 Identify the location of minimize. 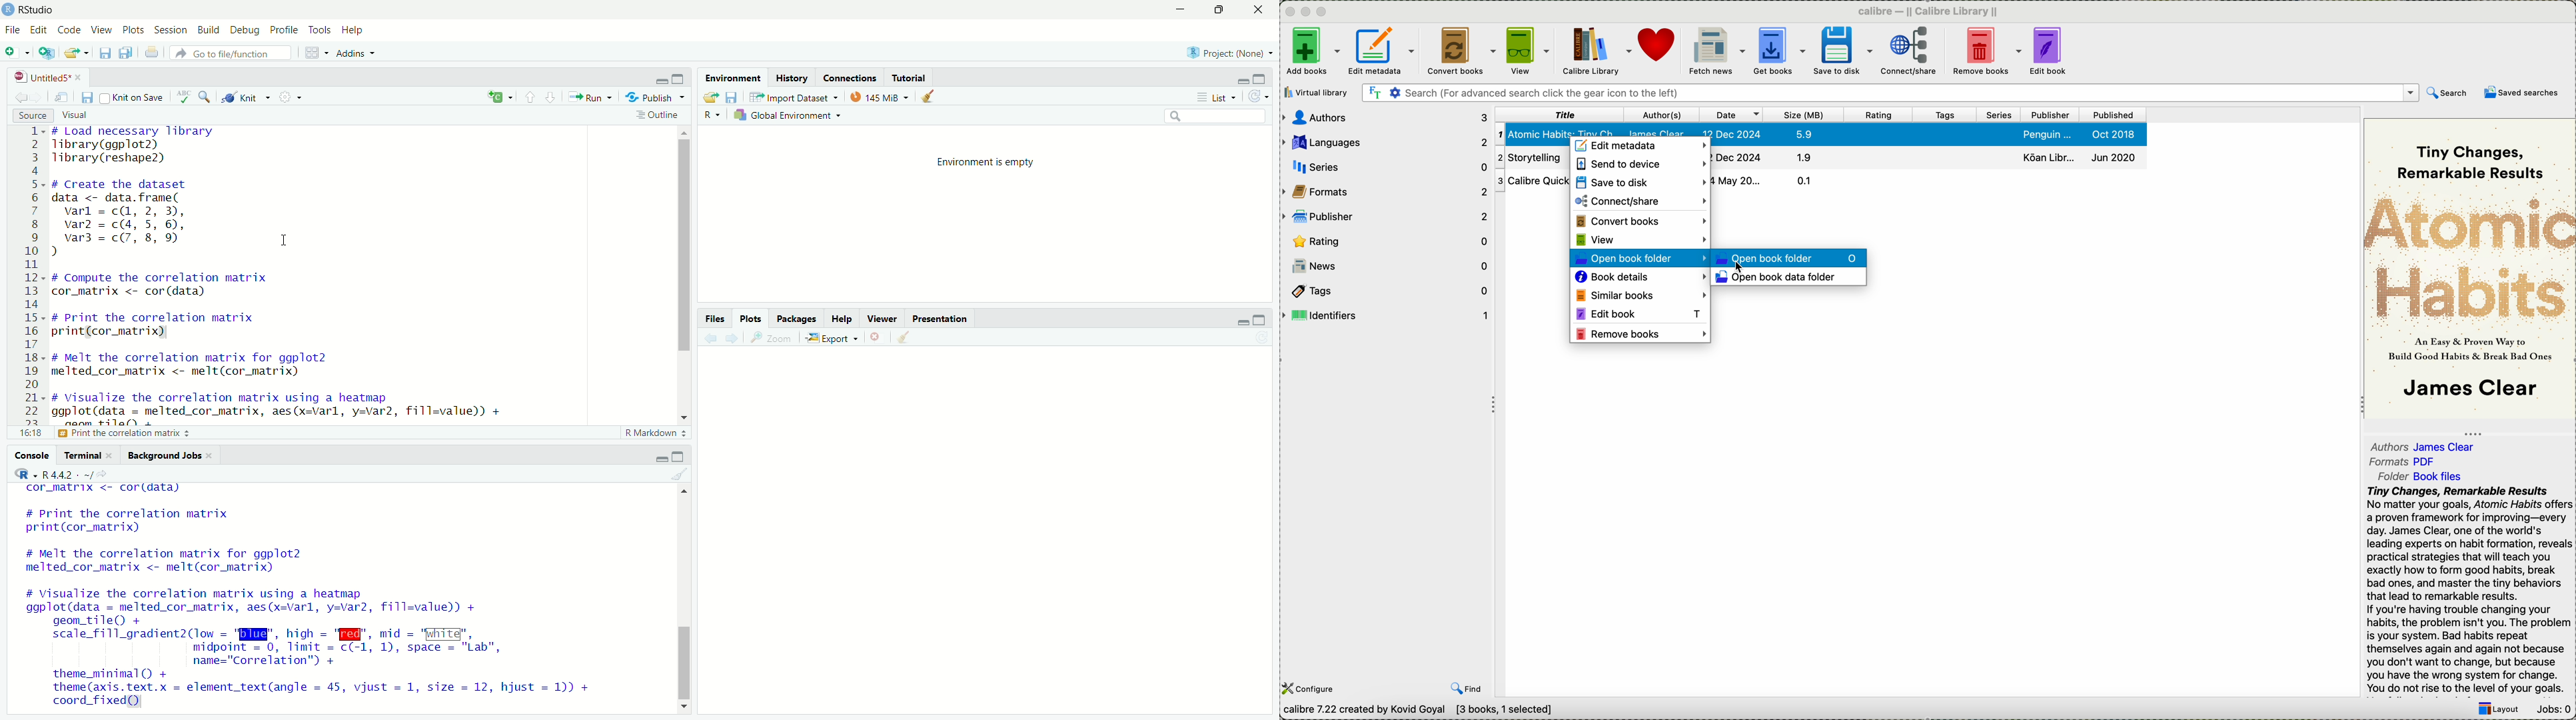
(1244, 321).